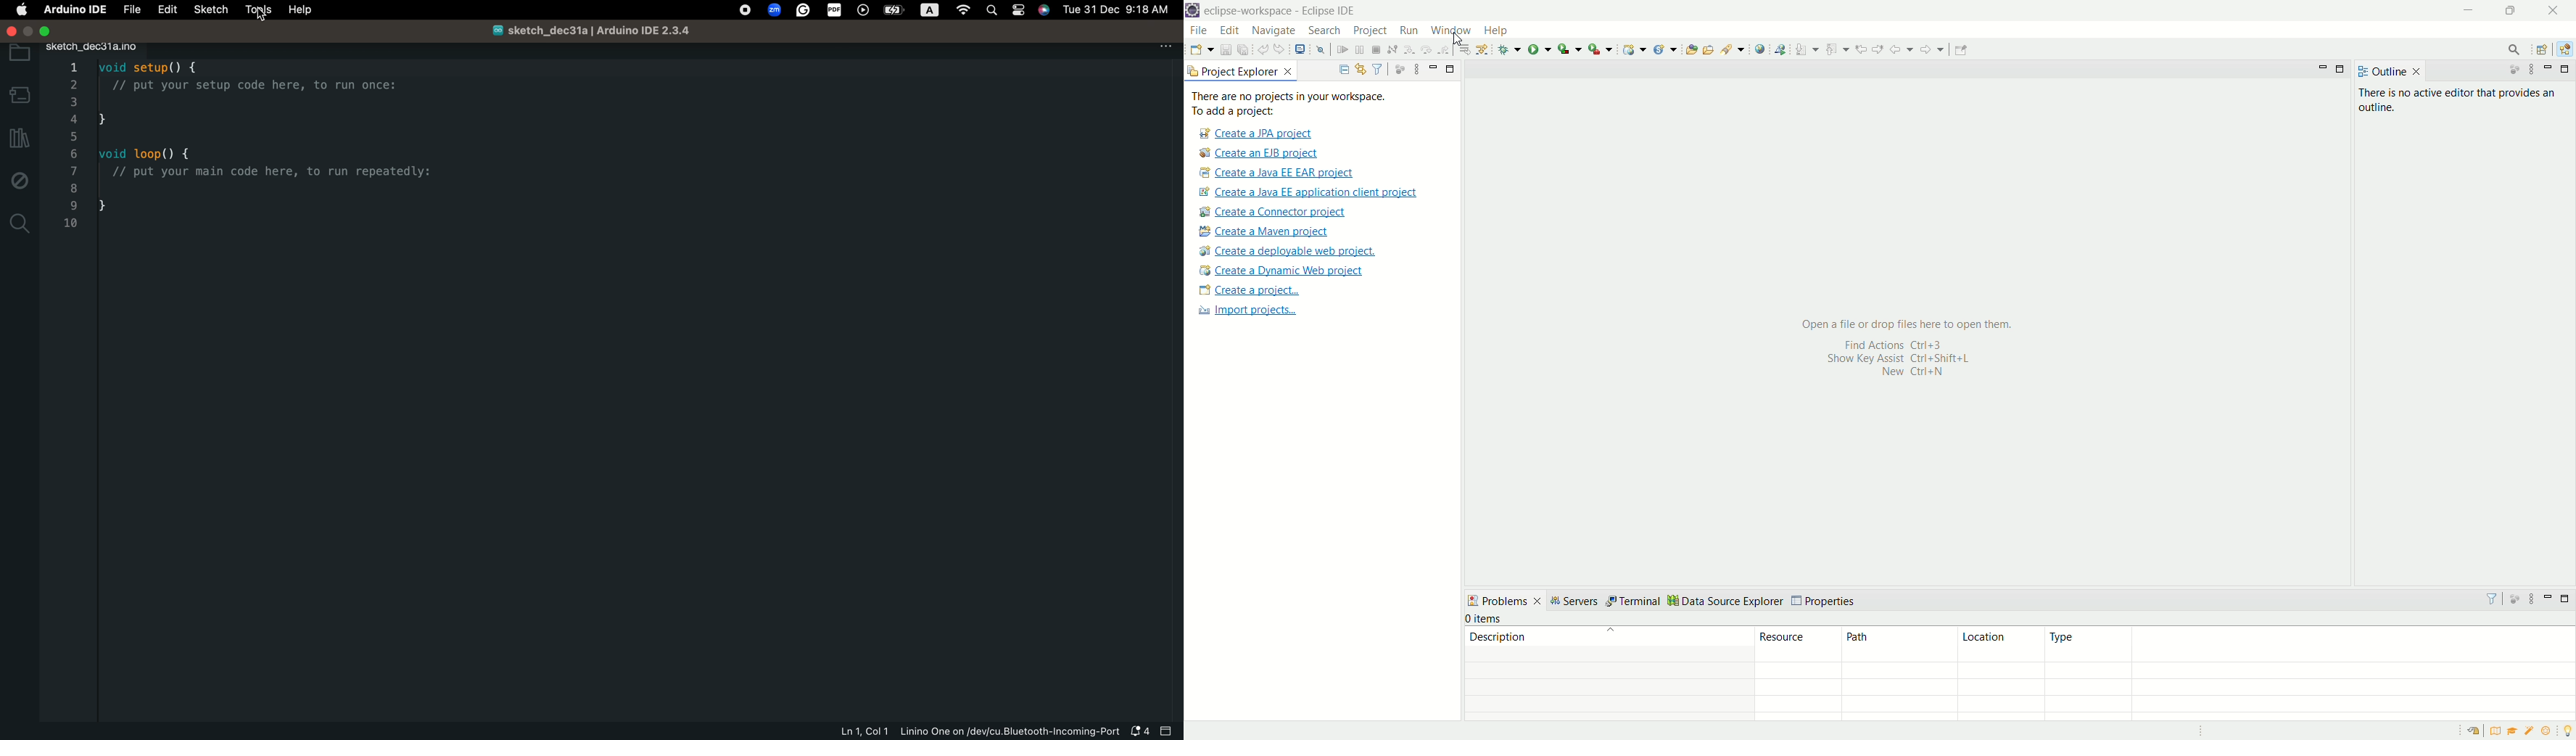 The image size is (2576, 756). I want to click on google extension, so click(803, 11).